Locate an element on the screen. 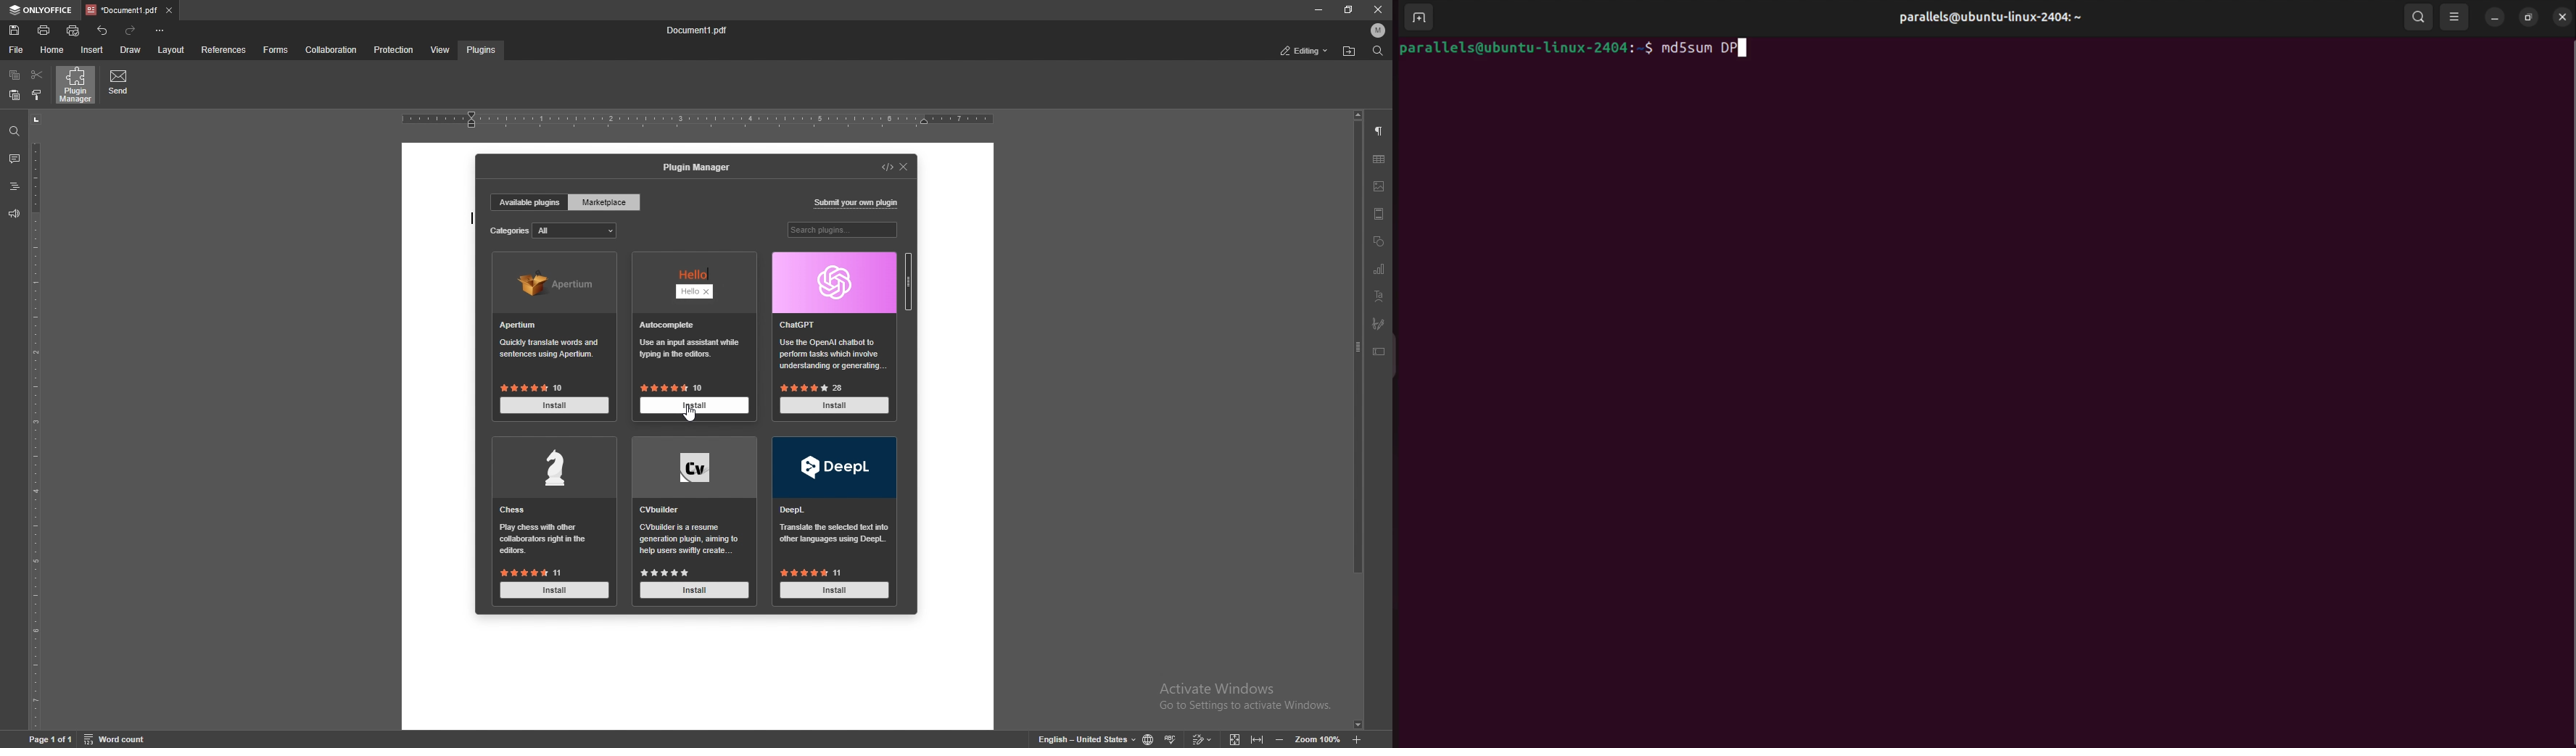 The height and width of the screenshot is (756, 2576). available plugins is located at coordinates (530, 202).